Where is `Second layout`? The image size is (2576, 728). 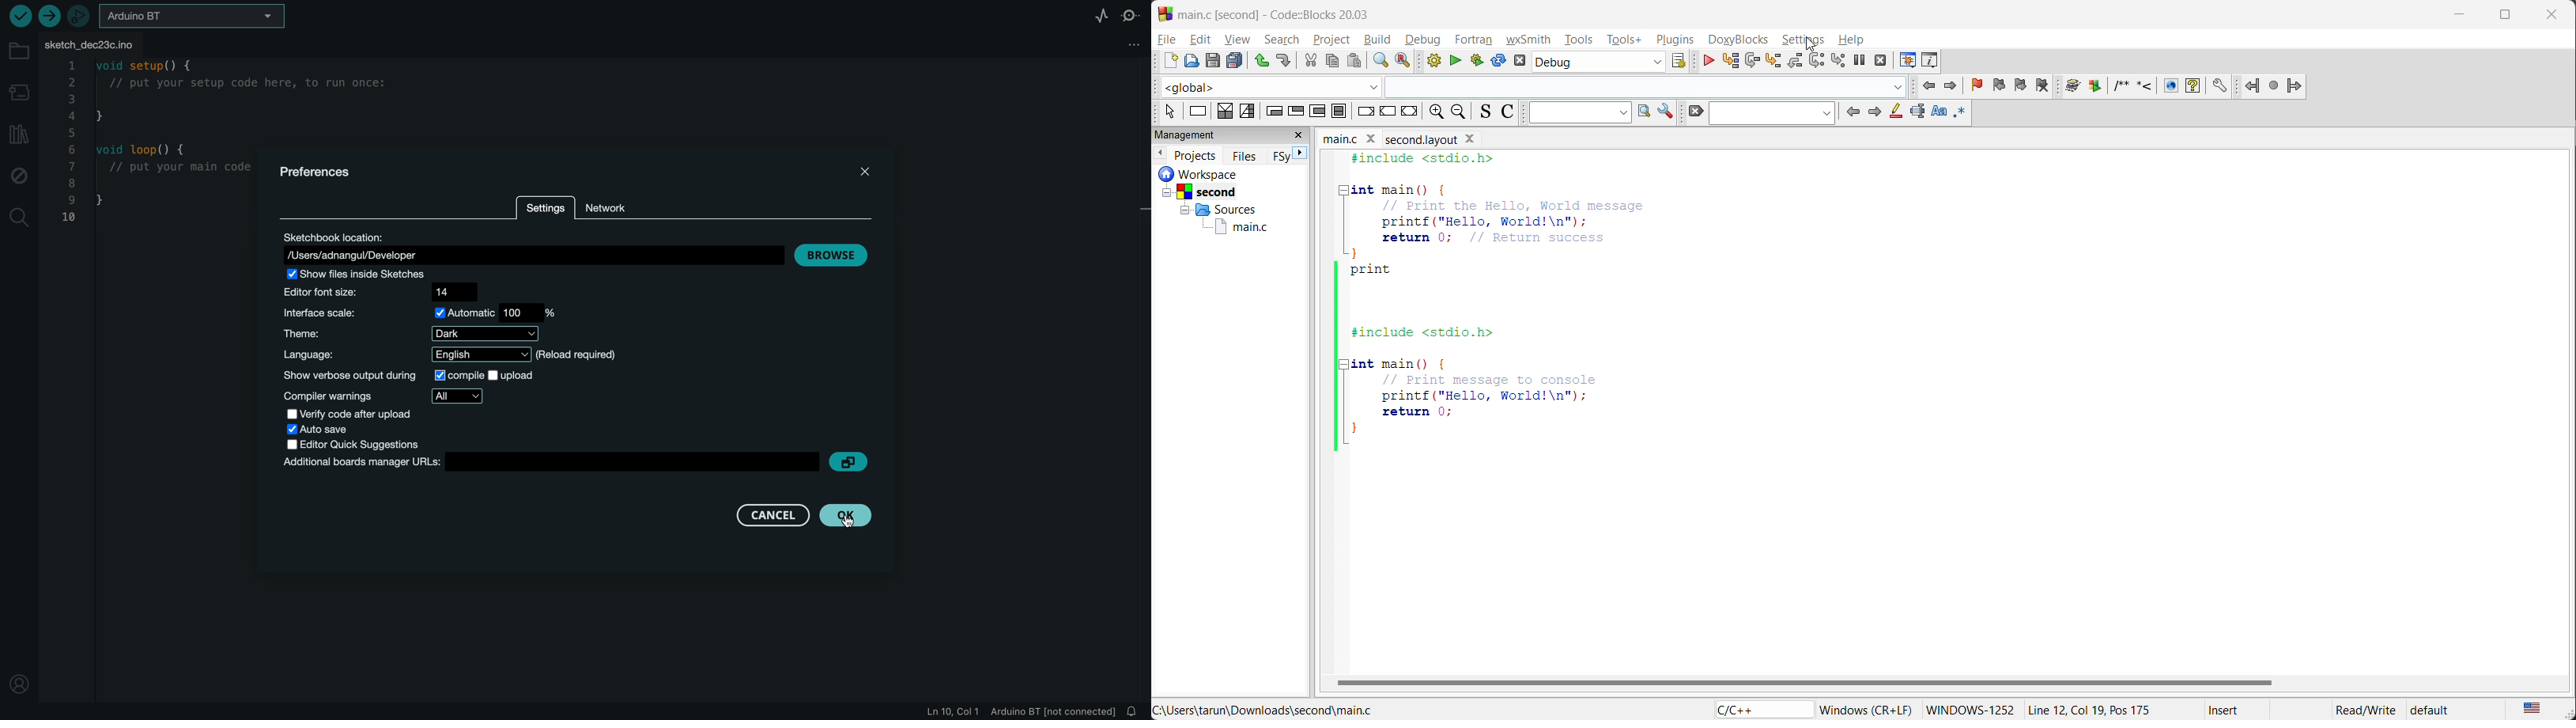 Second layout is located at coordinates (1431, 138).